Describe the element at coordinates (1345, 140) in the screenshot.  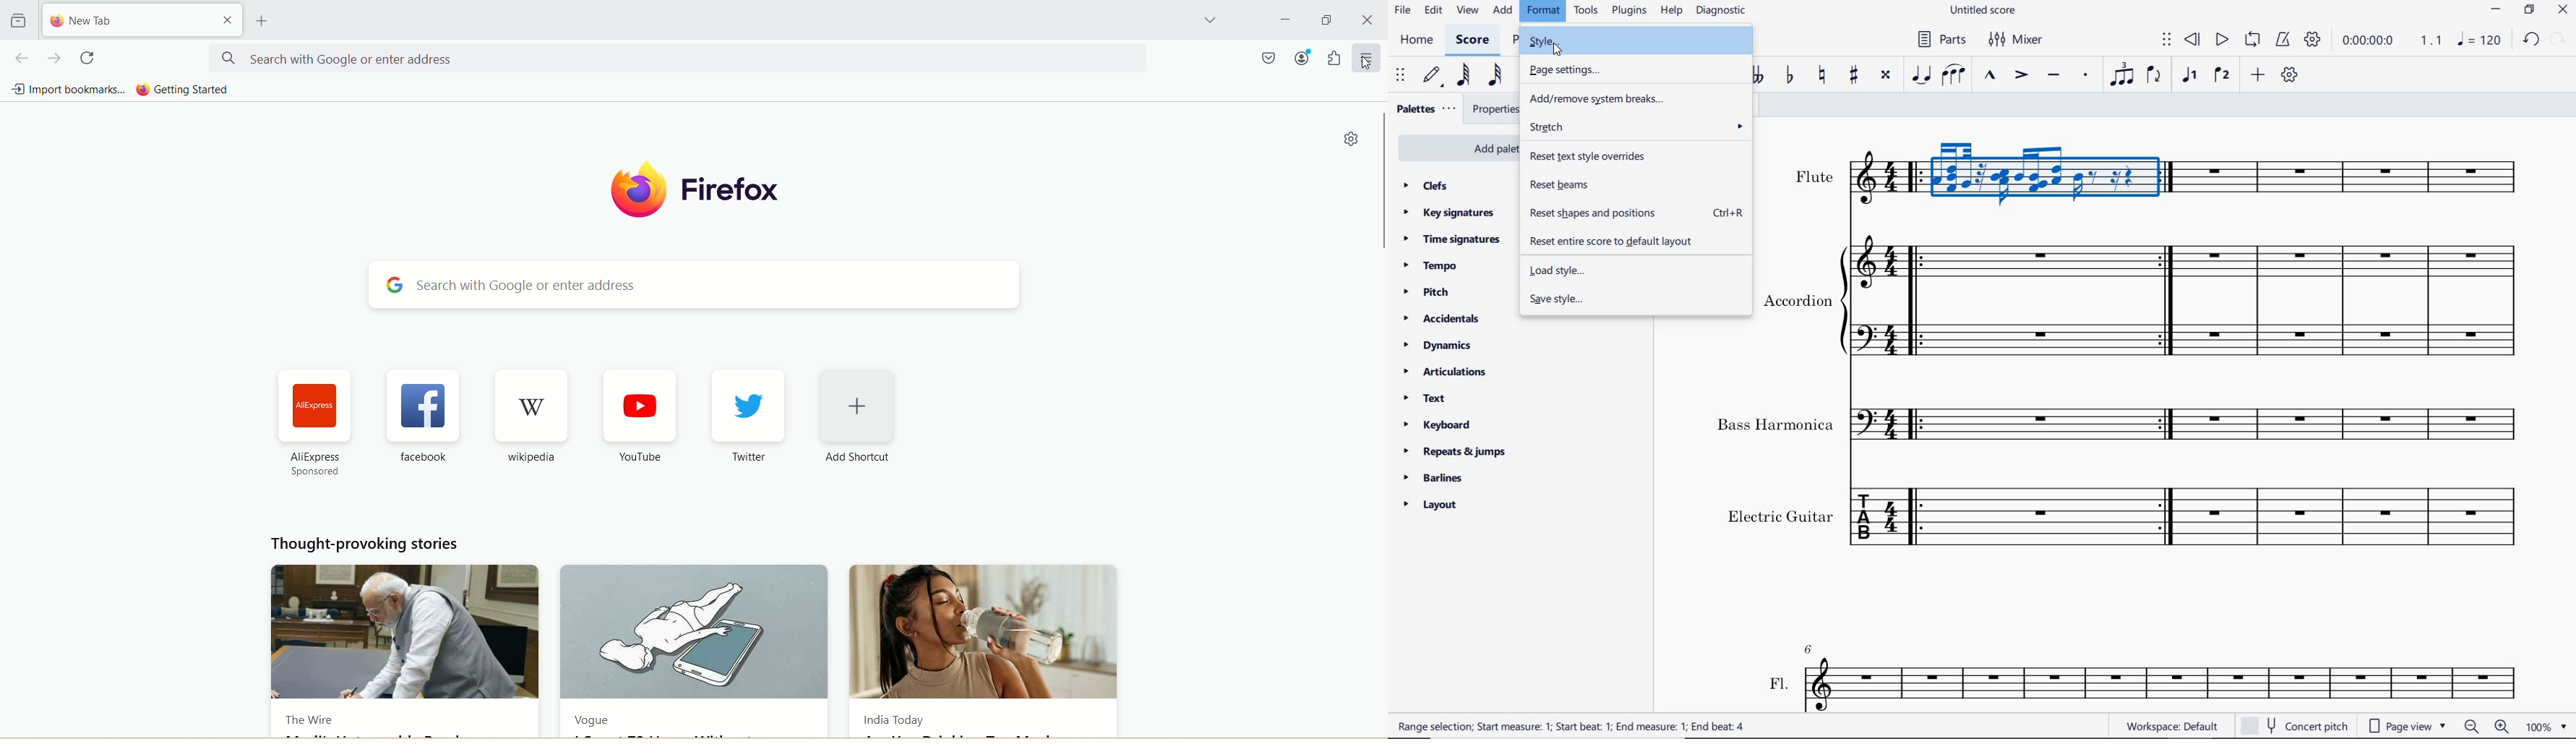
I see `quick setting` at that location.